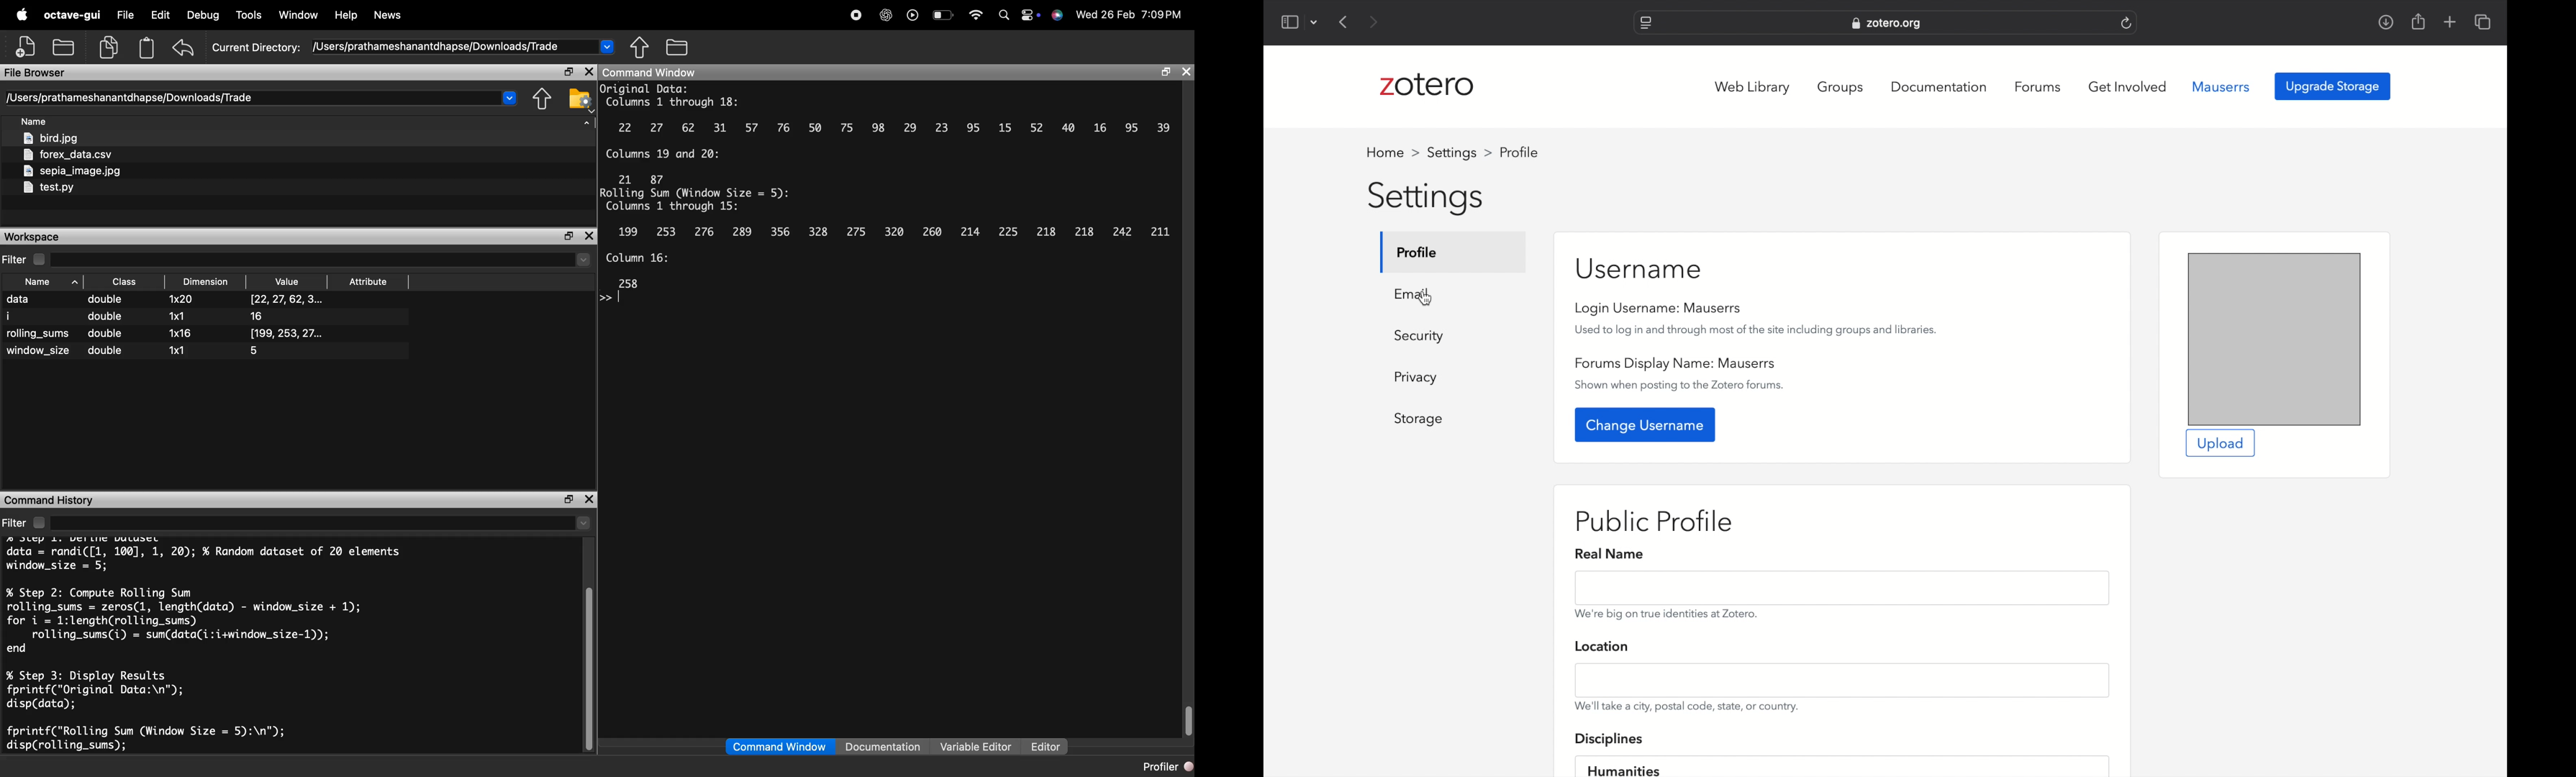  What do you see at coordinates (287, 326) in the screenshot?
I see `value` at bounding box center [287, 326].